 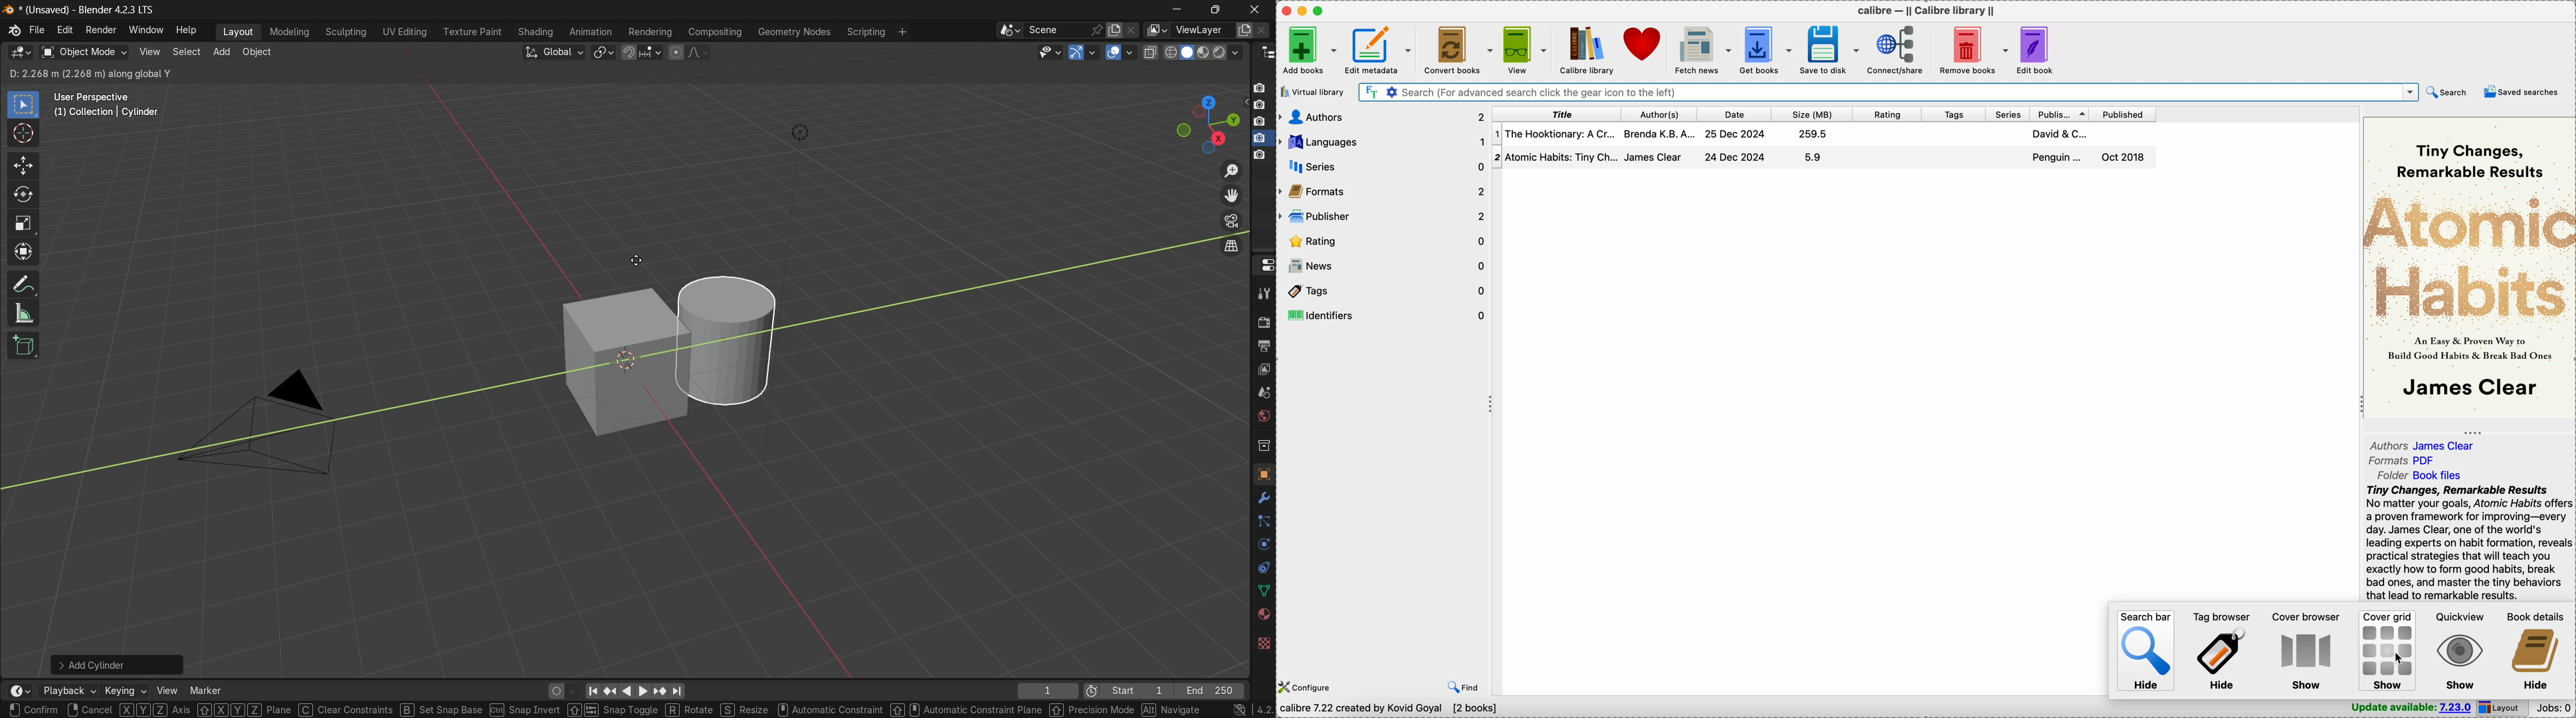 What do you see at coordinates (68, 692) in the screenshot?
I see `playback` at bounding box center [68, 692].